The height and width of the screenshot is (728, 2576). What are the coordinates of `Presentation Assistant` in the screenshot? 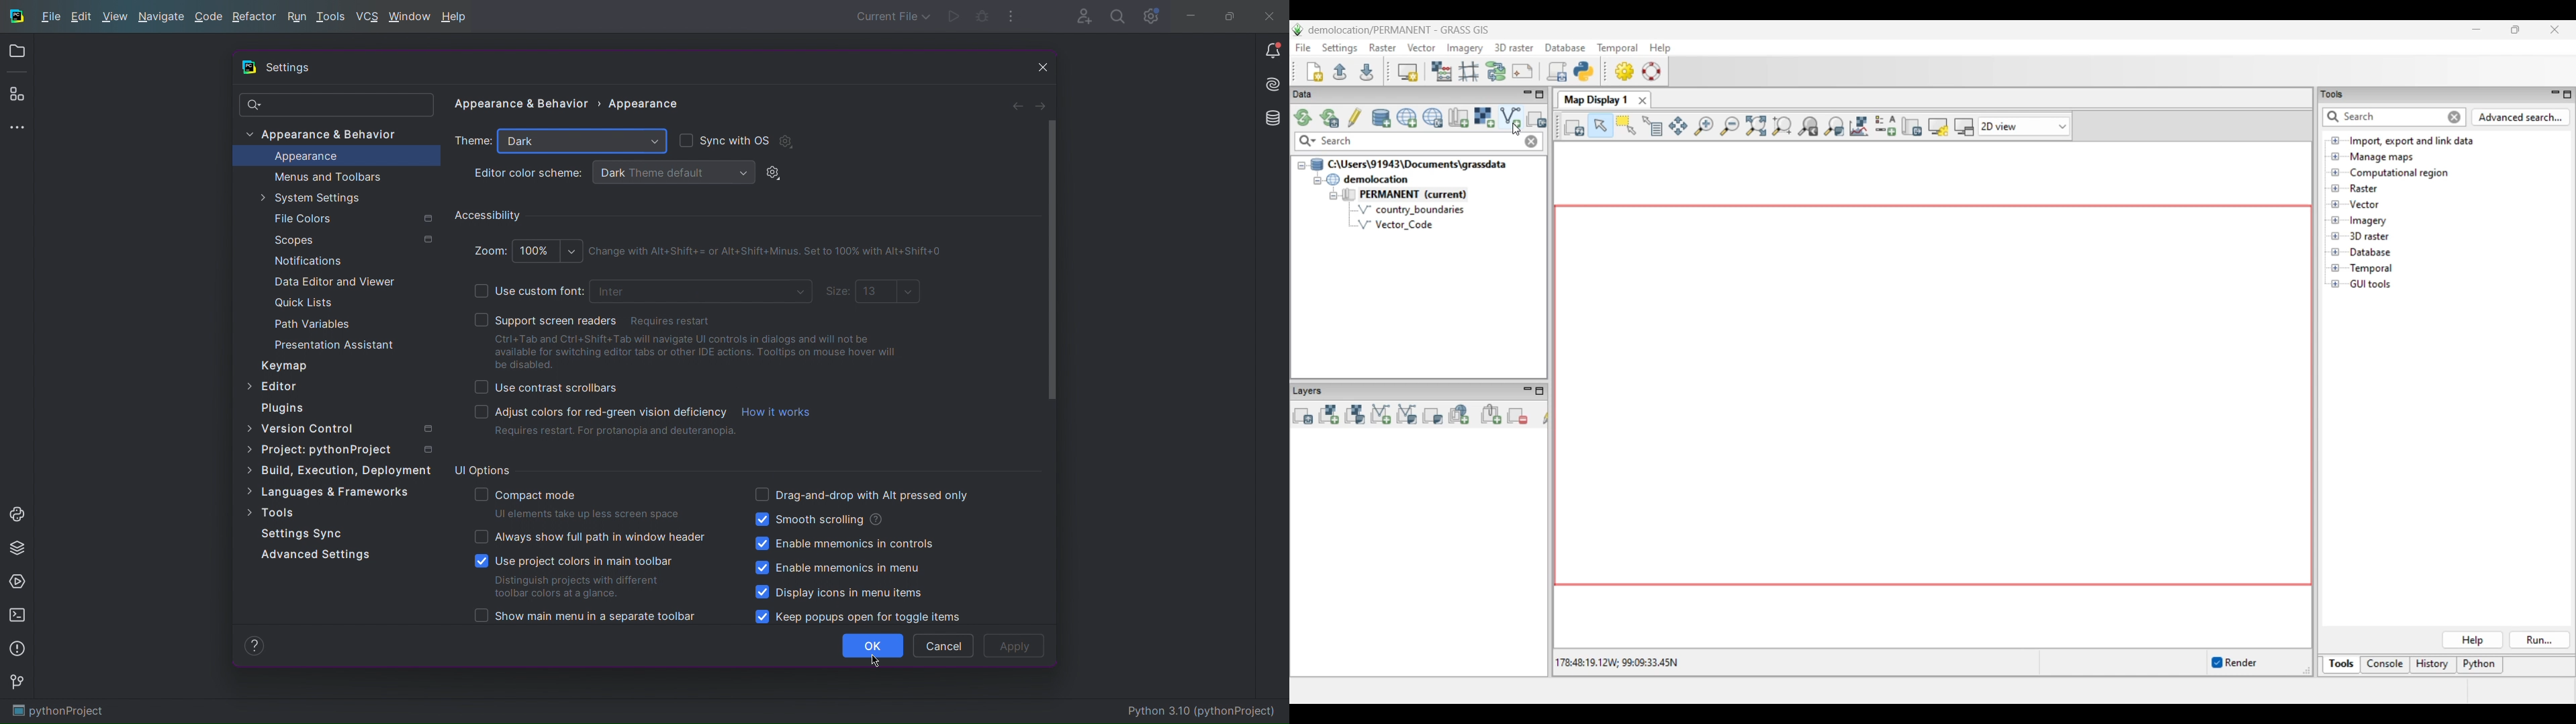 It's located at (336, 344).